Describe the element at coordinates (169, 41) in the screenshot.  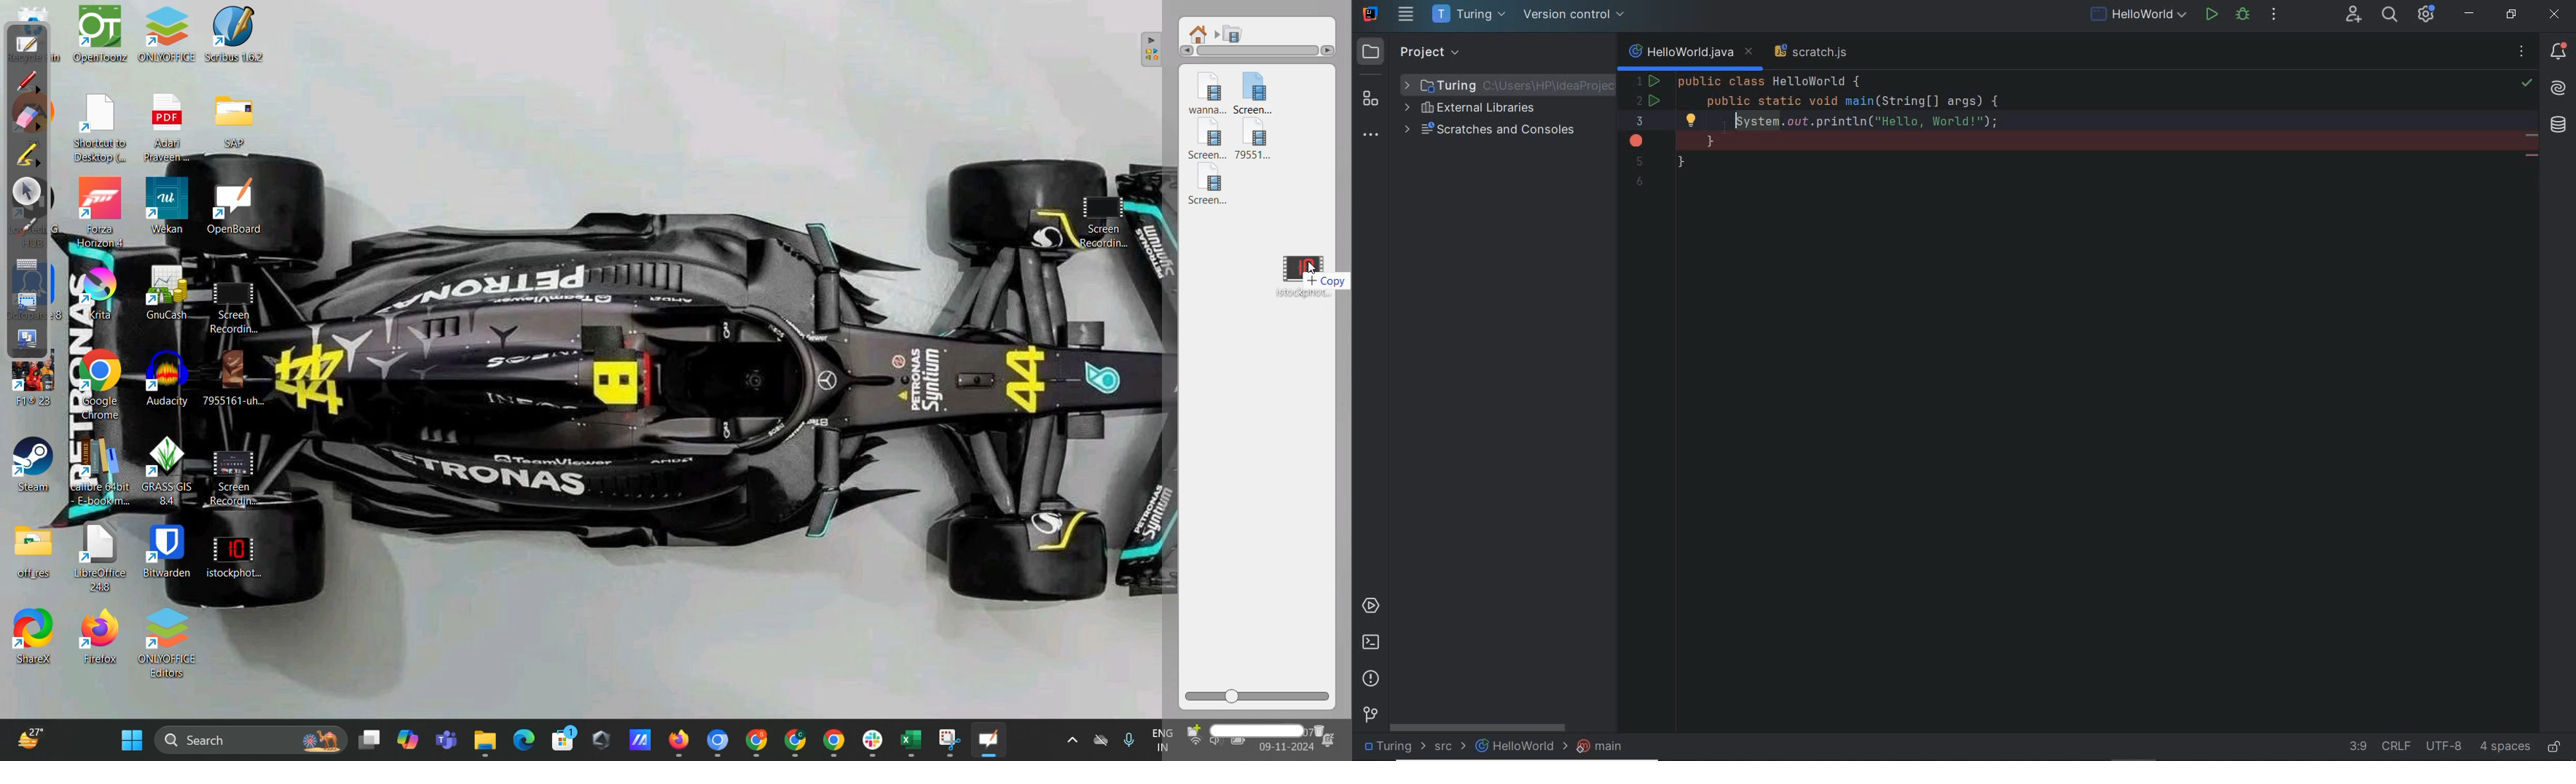
I see `OnlyOffice` at that location.